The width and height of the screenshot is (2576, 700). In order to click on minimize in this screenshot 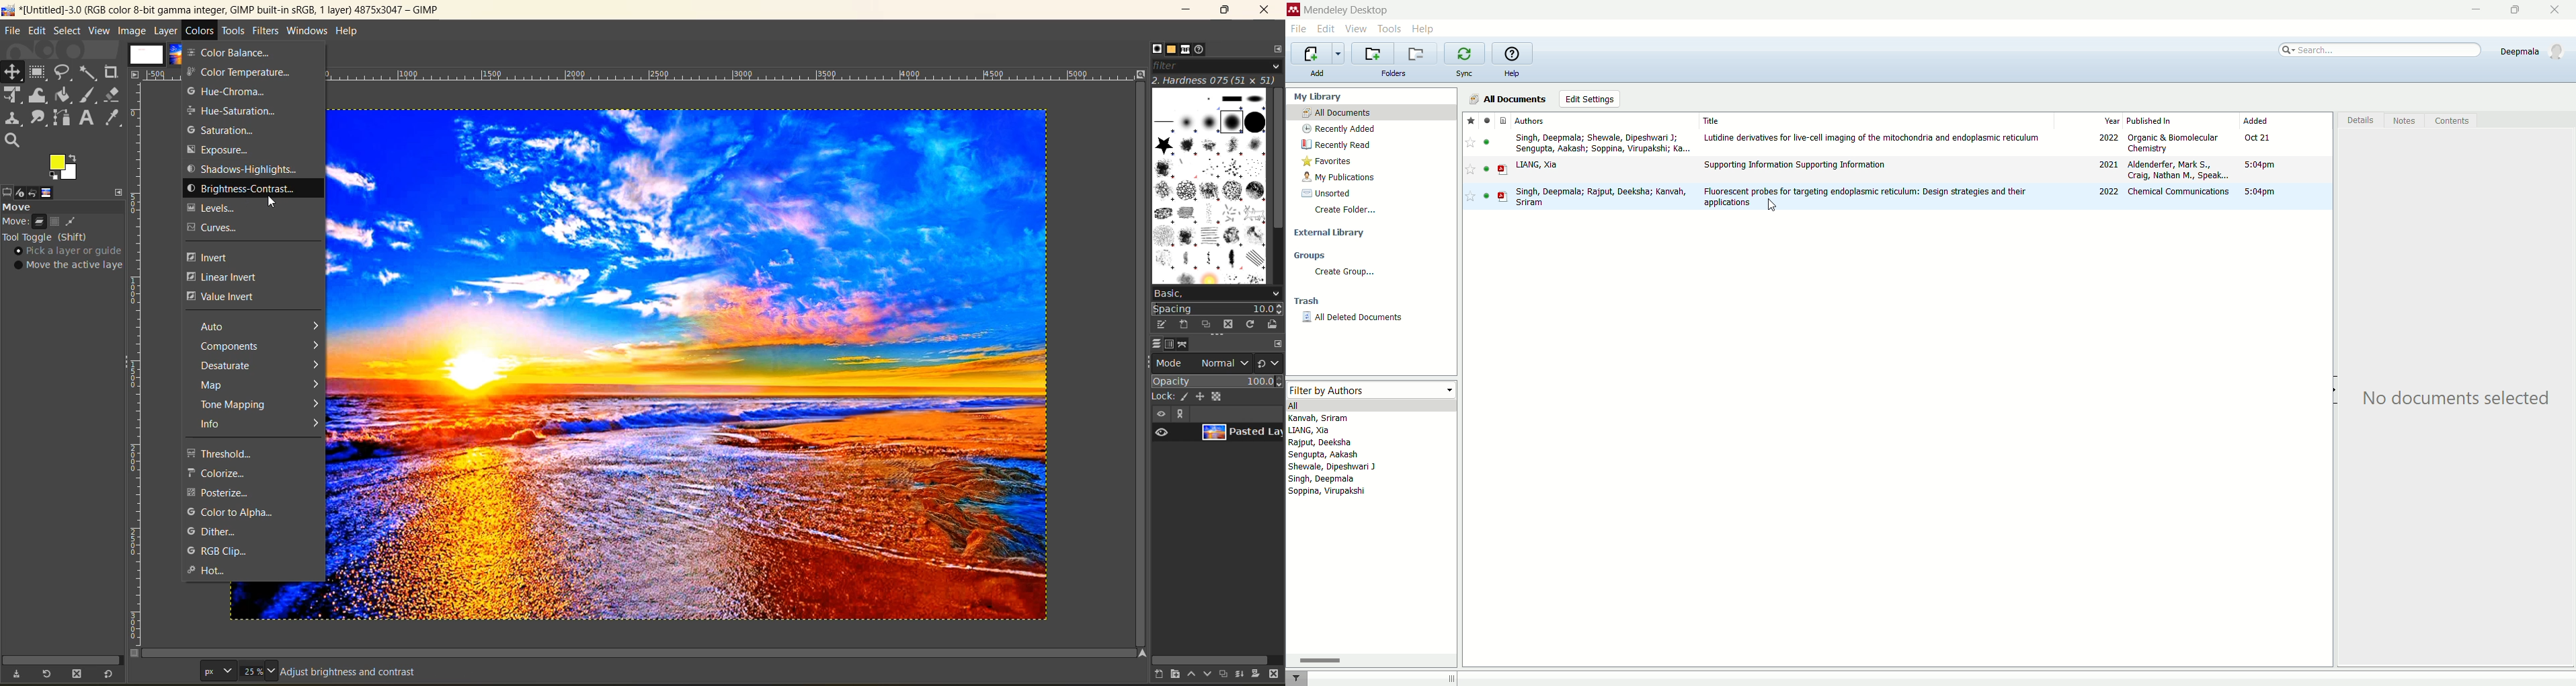, I will do `click(2473, 10)`.